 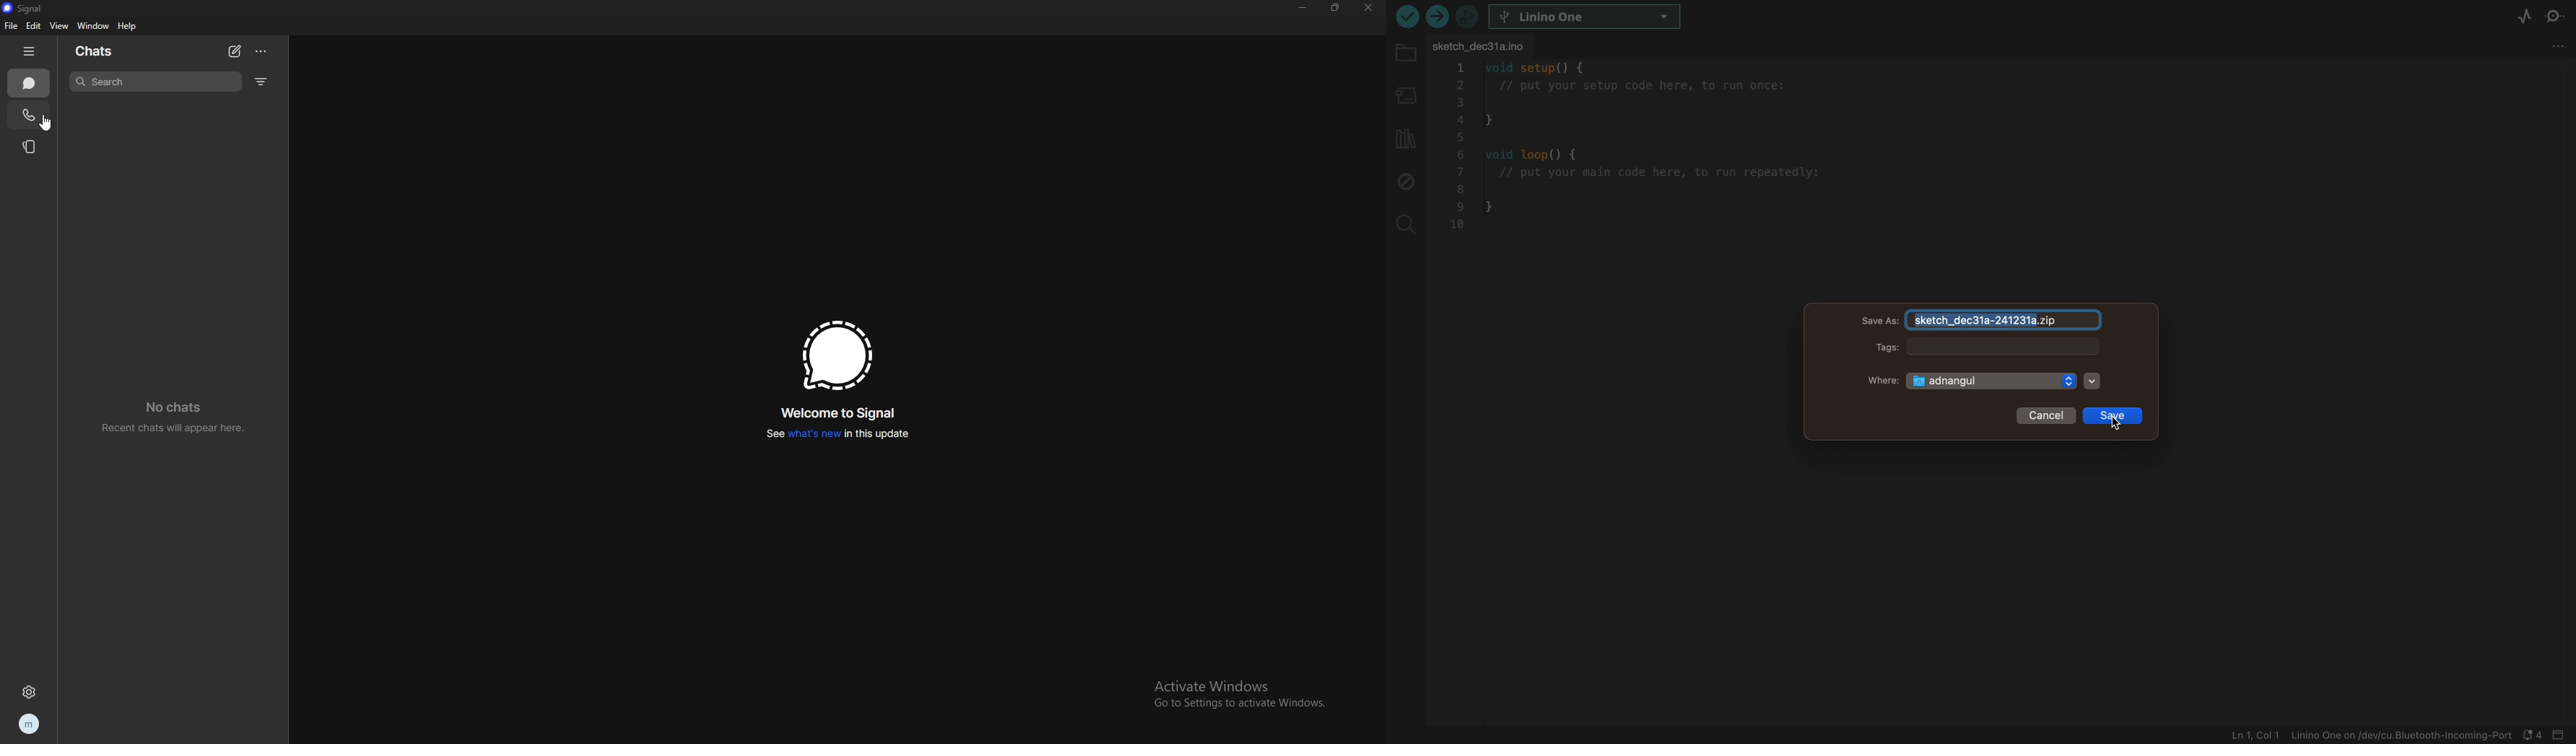 I want to click on search, so click(x=155, y=81).